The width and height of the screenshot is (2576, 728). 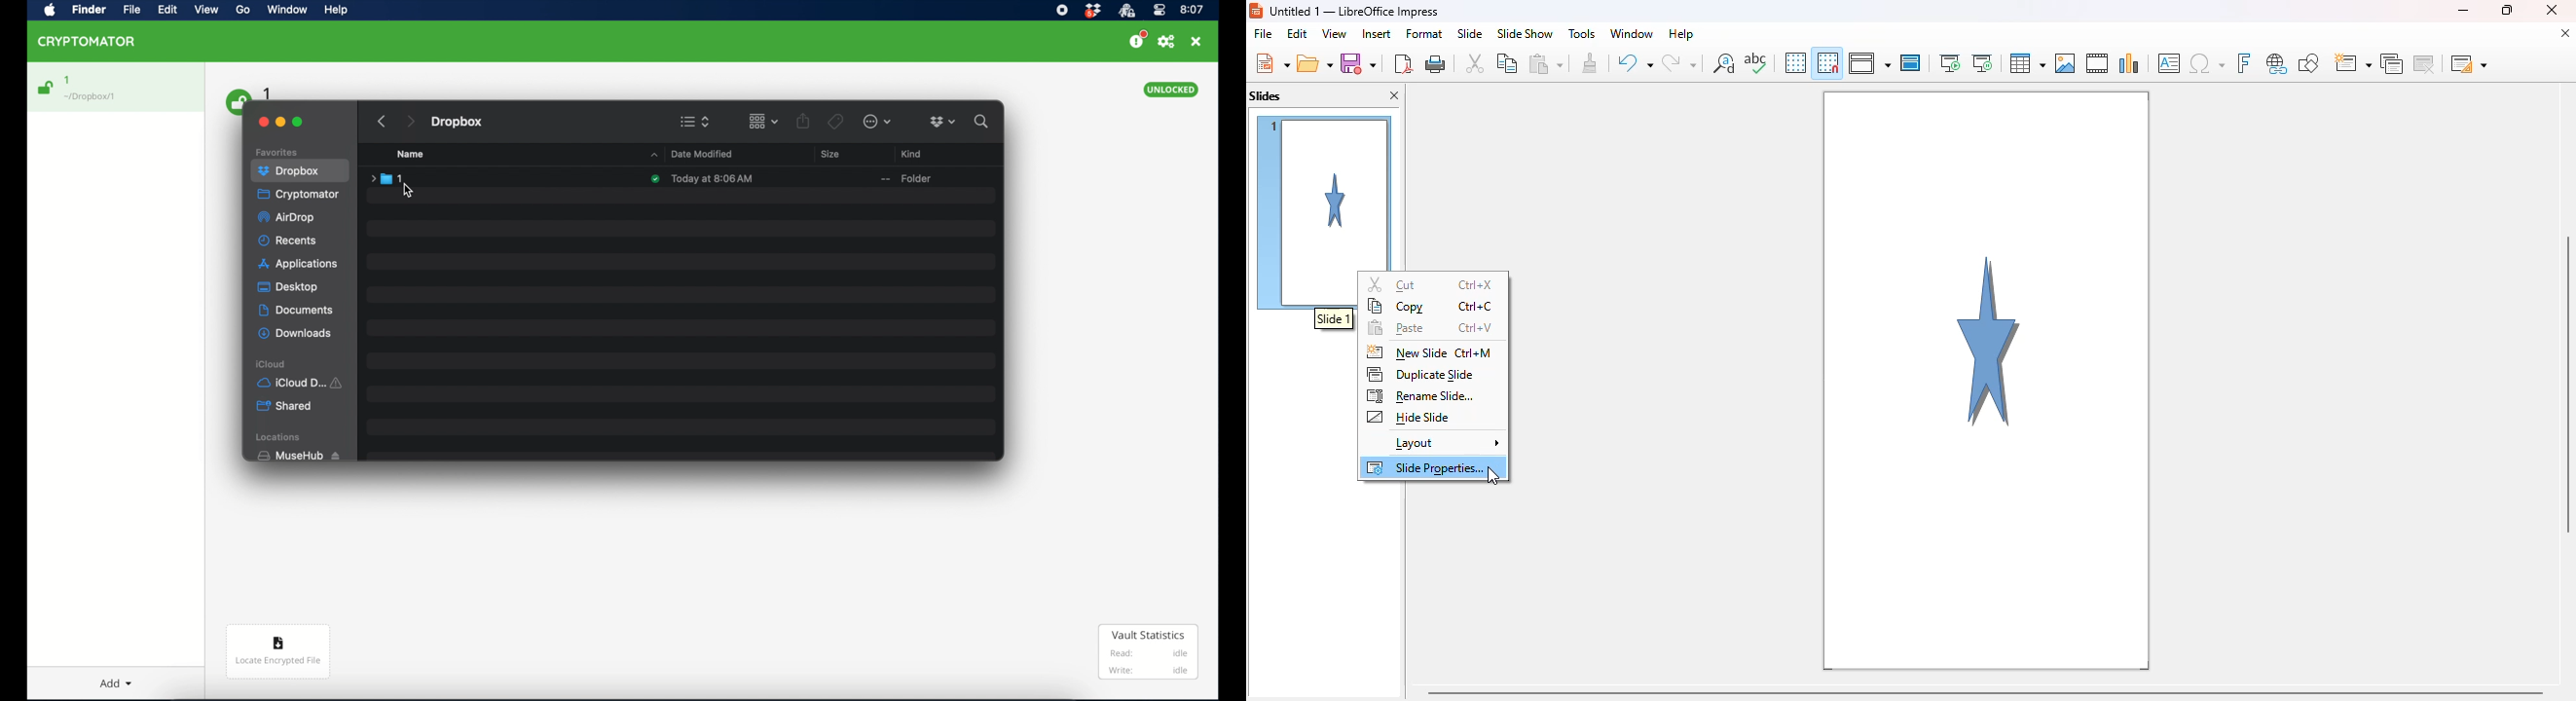 I want to click on tools, so click(x=1580, y=34).